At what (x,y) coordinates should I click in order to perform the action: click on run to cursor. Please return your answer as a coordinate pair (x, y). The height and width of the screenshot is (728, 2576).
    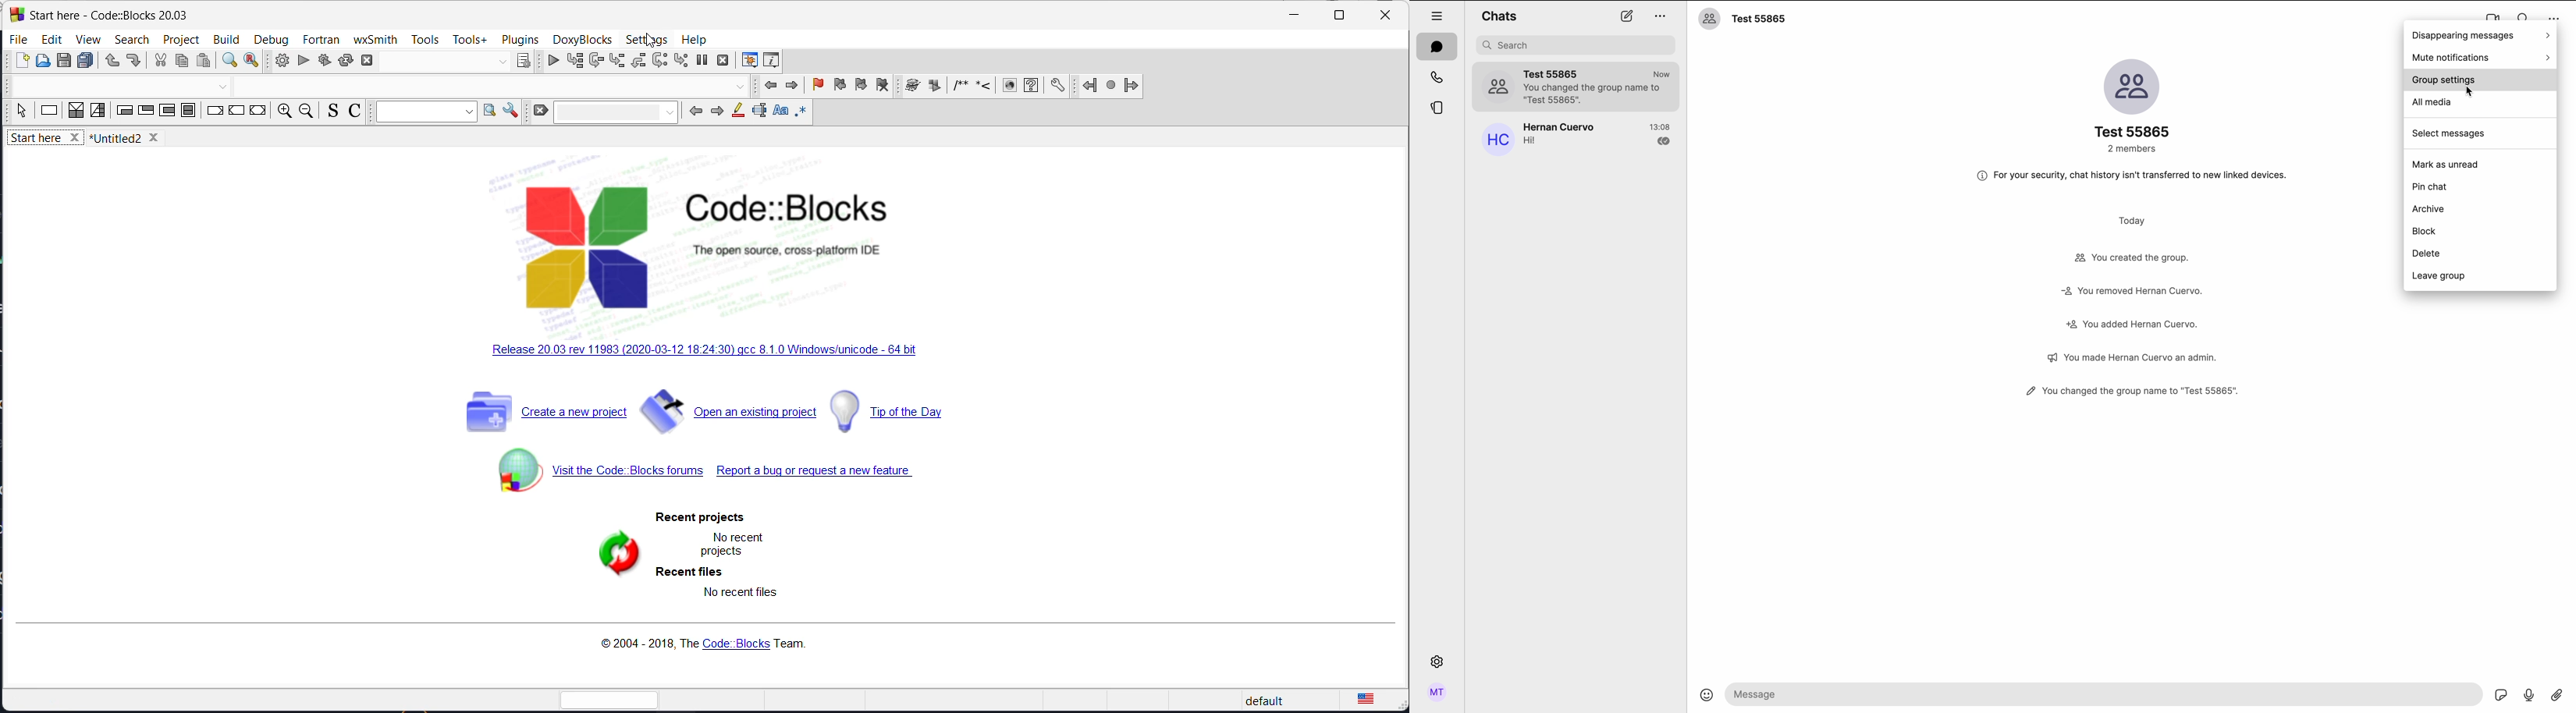
    Looking at the image, I should click on (573, 61).